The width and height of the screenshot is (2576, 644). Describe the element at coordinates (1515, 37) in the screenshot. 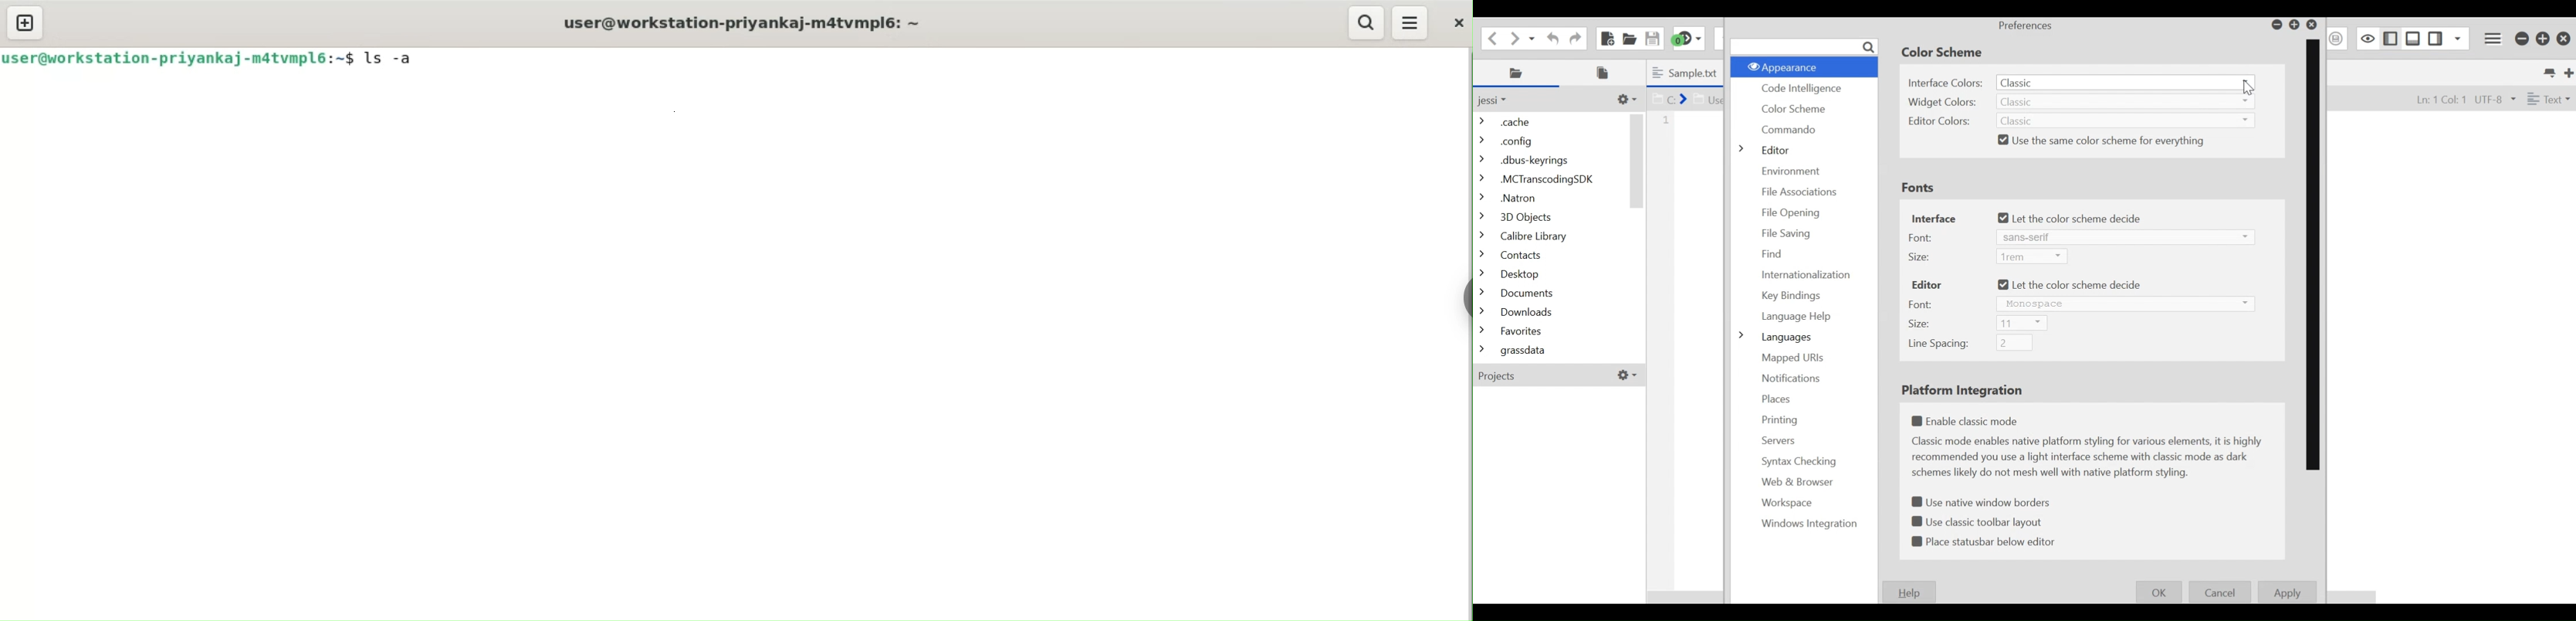

I see `Go forward one location` at that location.